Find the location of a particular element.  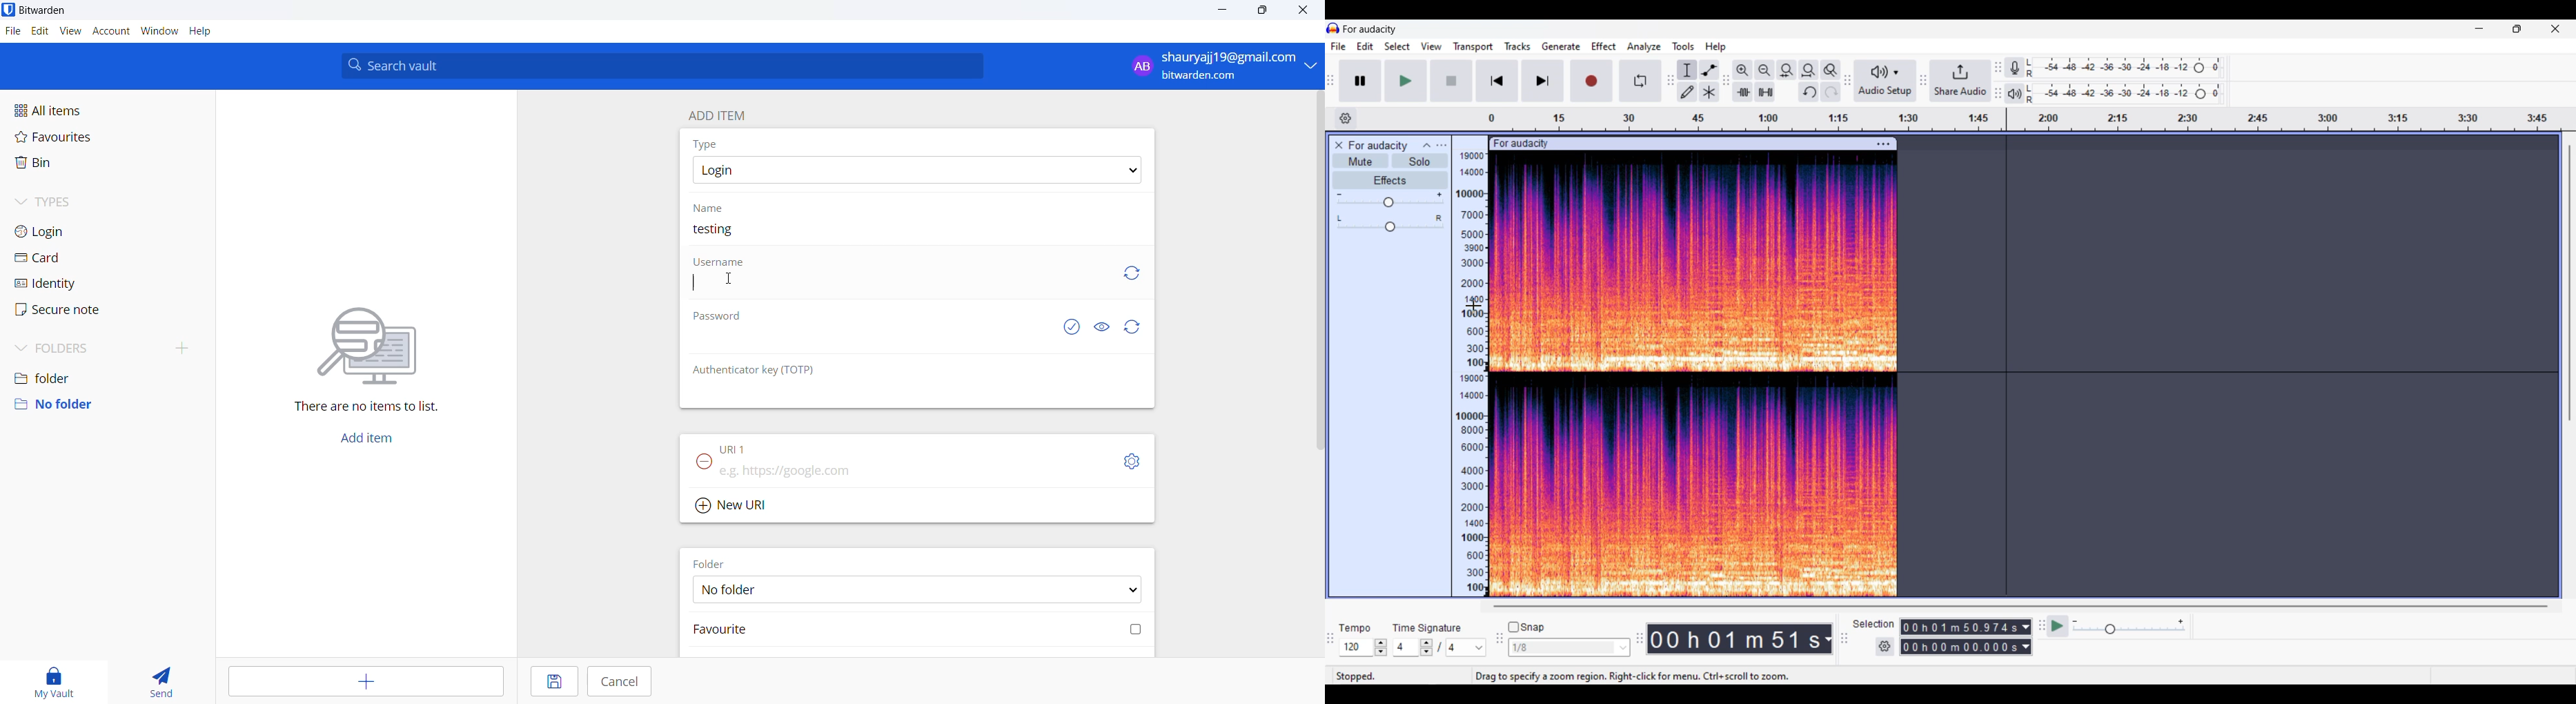

Multi tool is located at coordinates (1709, 92).